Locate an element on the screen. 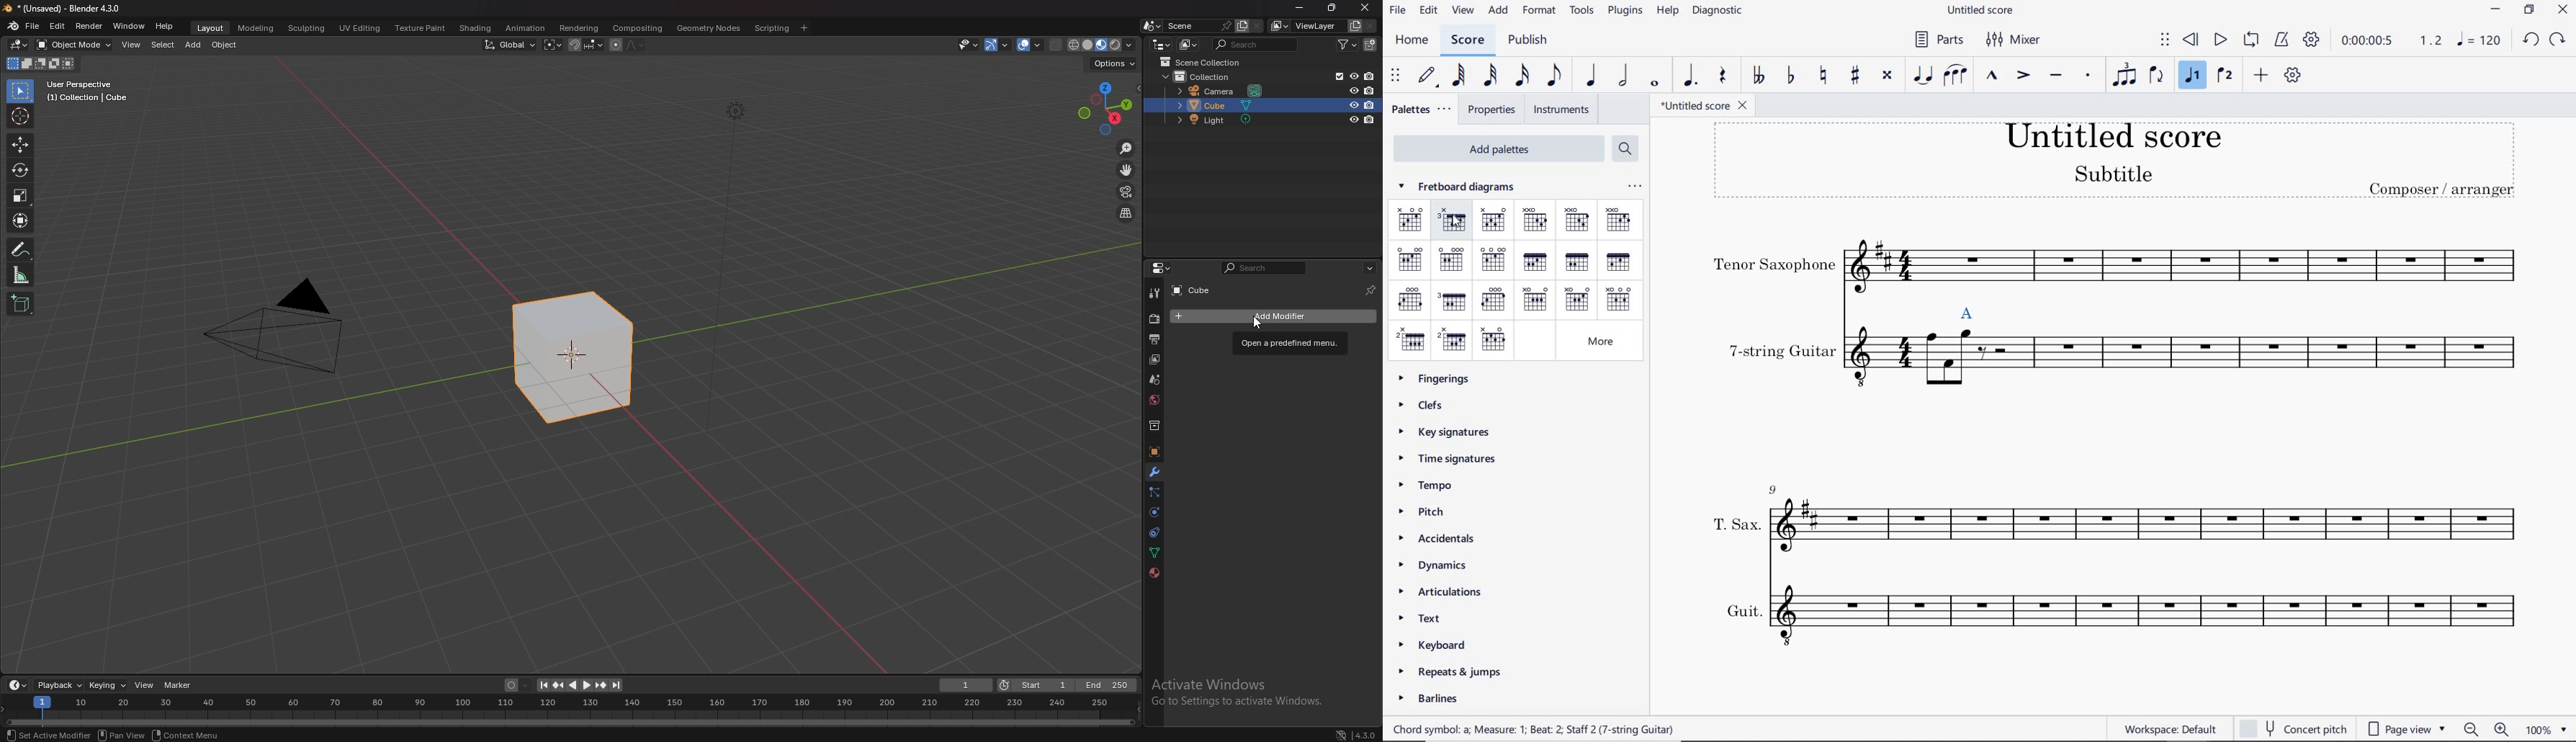  selected cube is located at coordinates (577, 356).